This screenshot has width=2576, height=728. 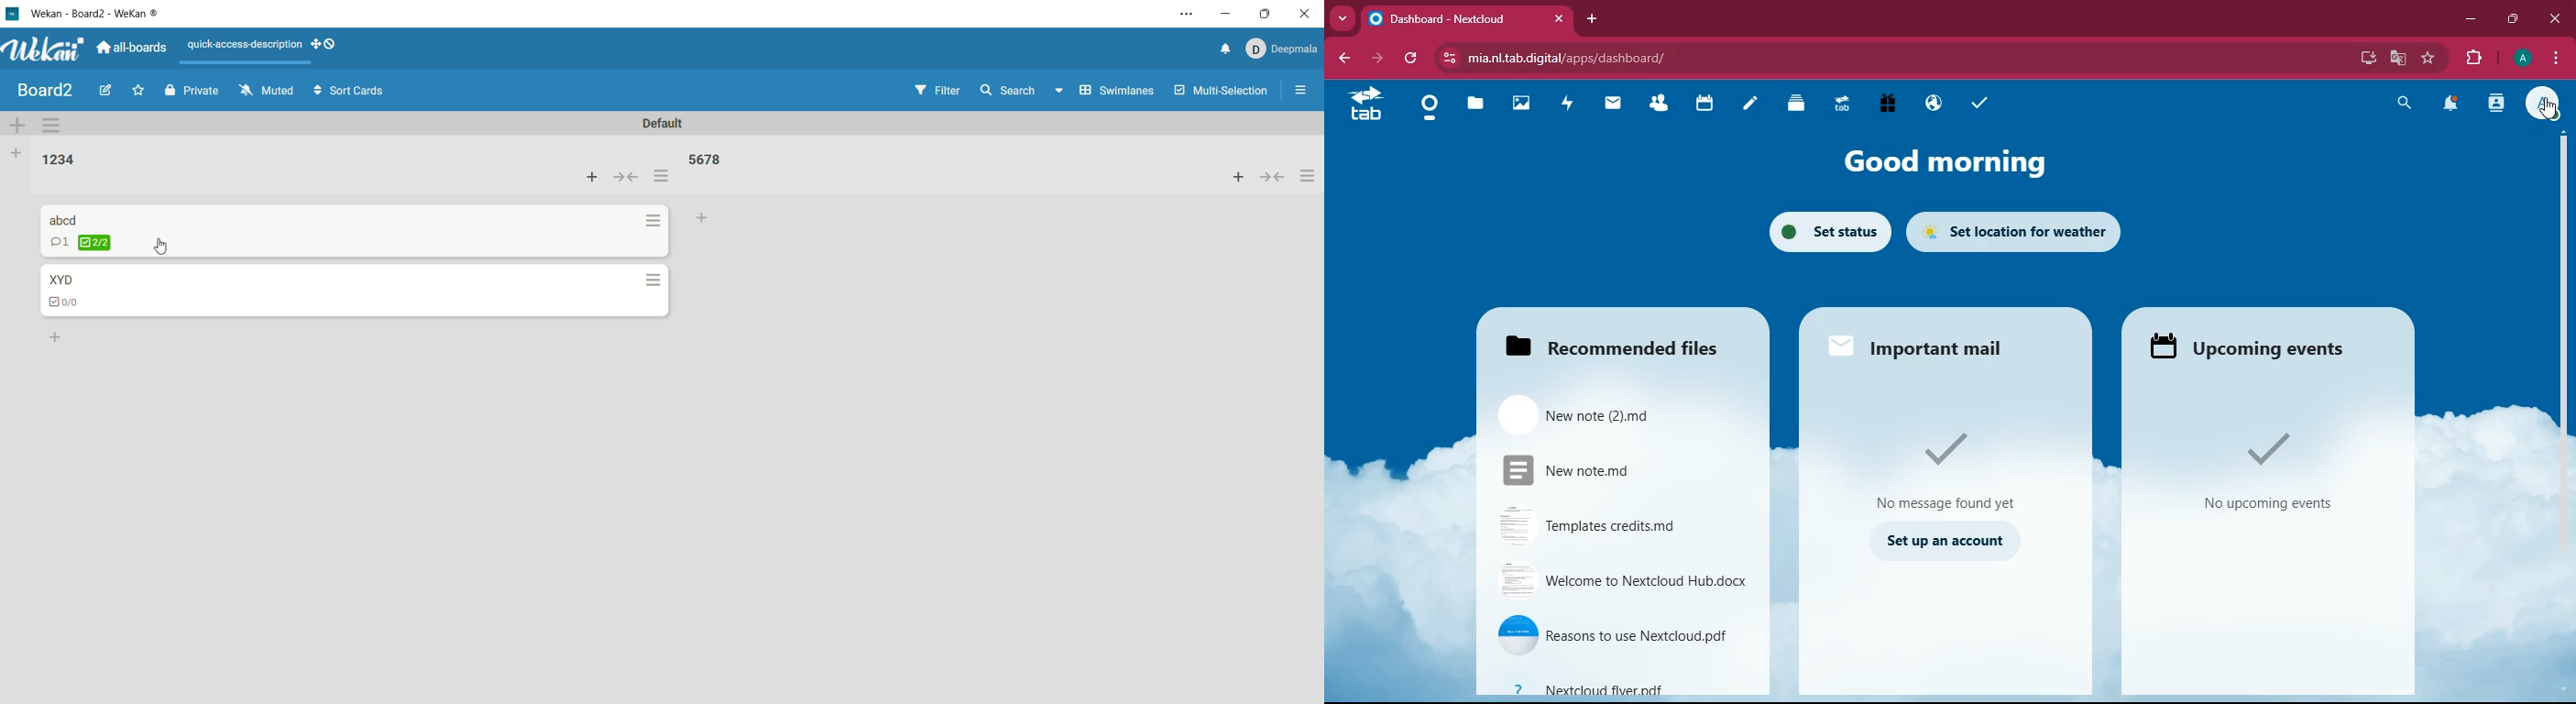 I want to click on events, so click(x=2259, y=346).